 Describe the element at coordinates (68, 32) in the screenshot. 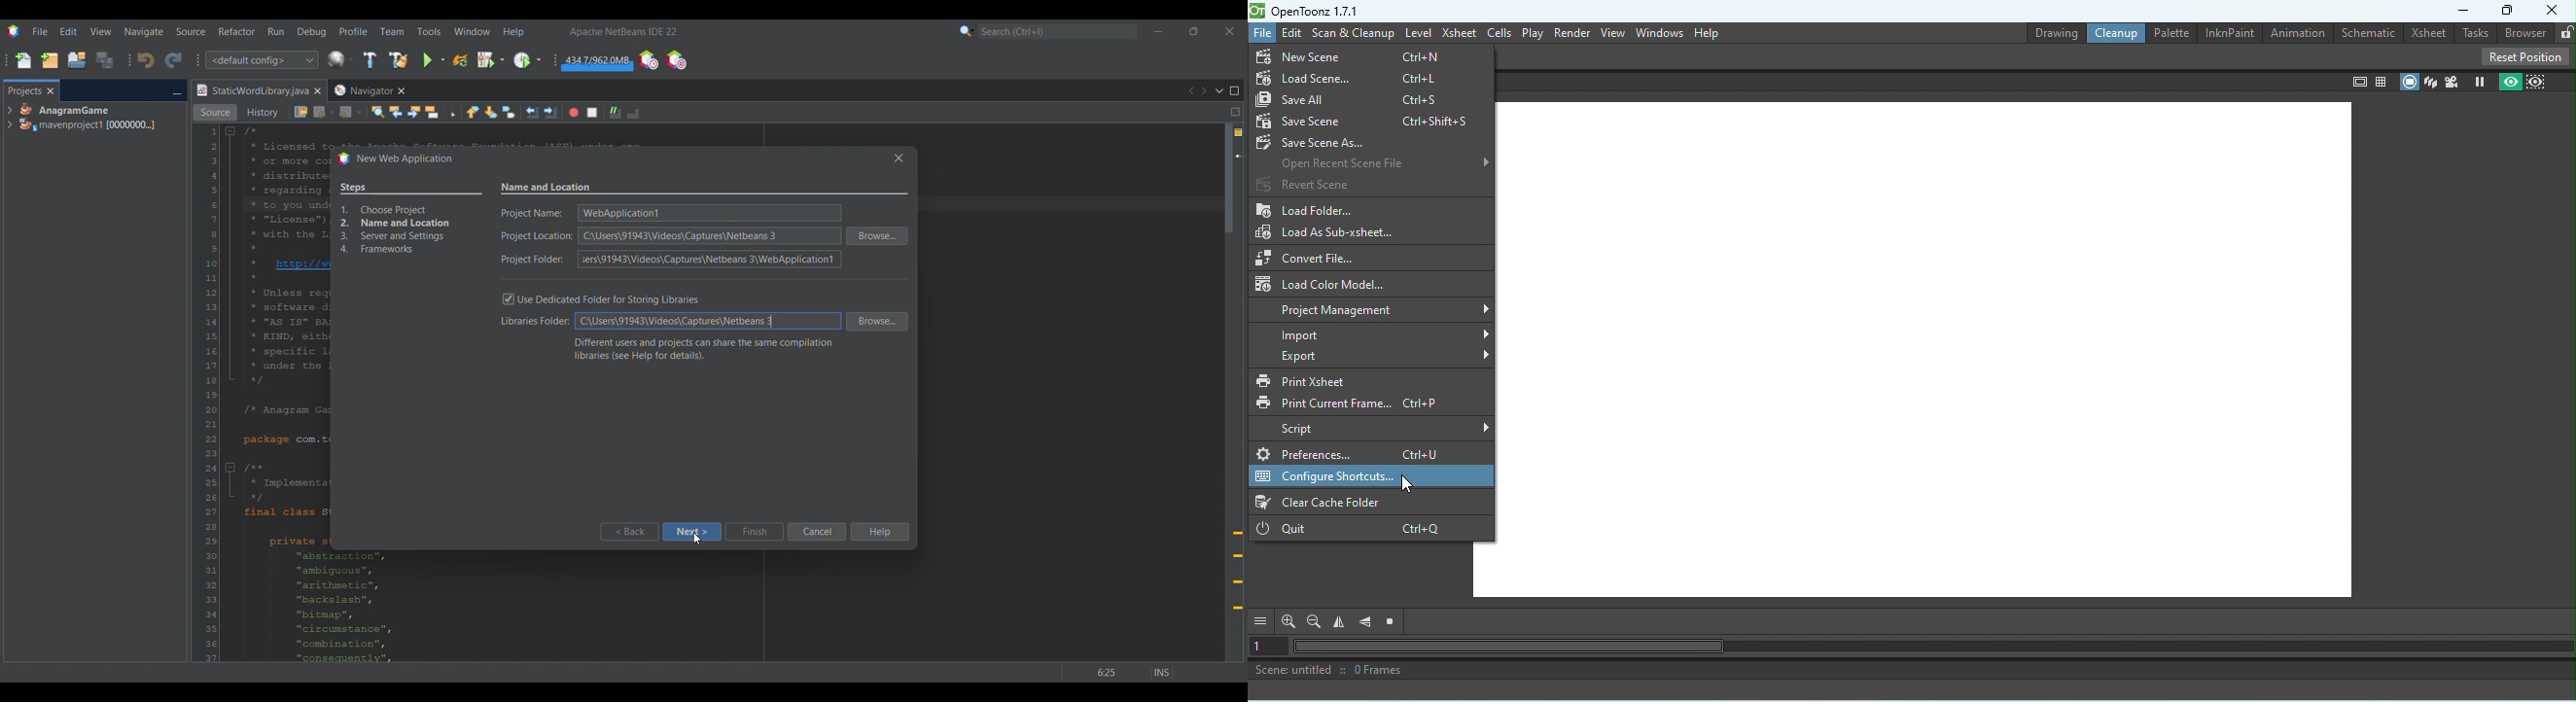

I see `Edit menu` at that location.